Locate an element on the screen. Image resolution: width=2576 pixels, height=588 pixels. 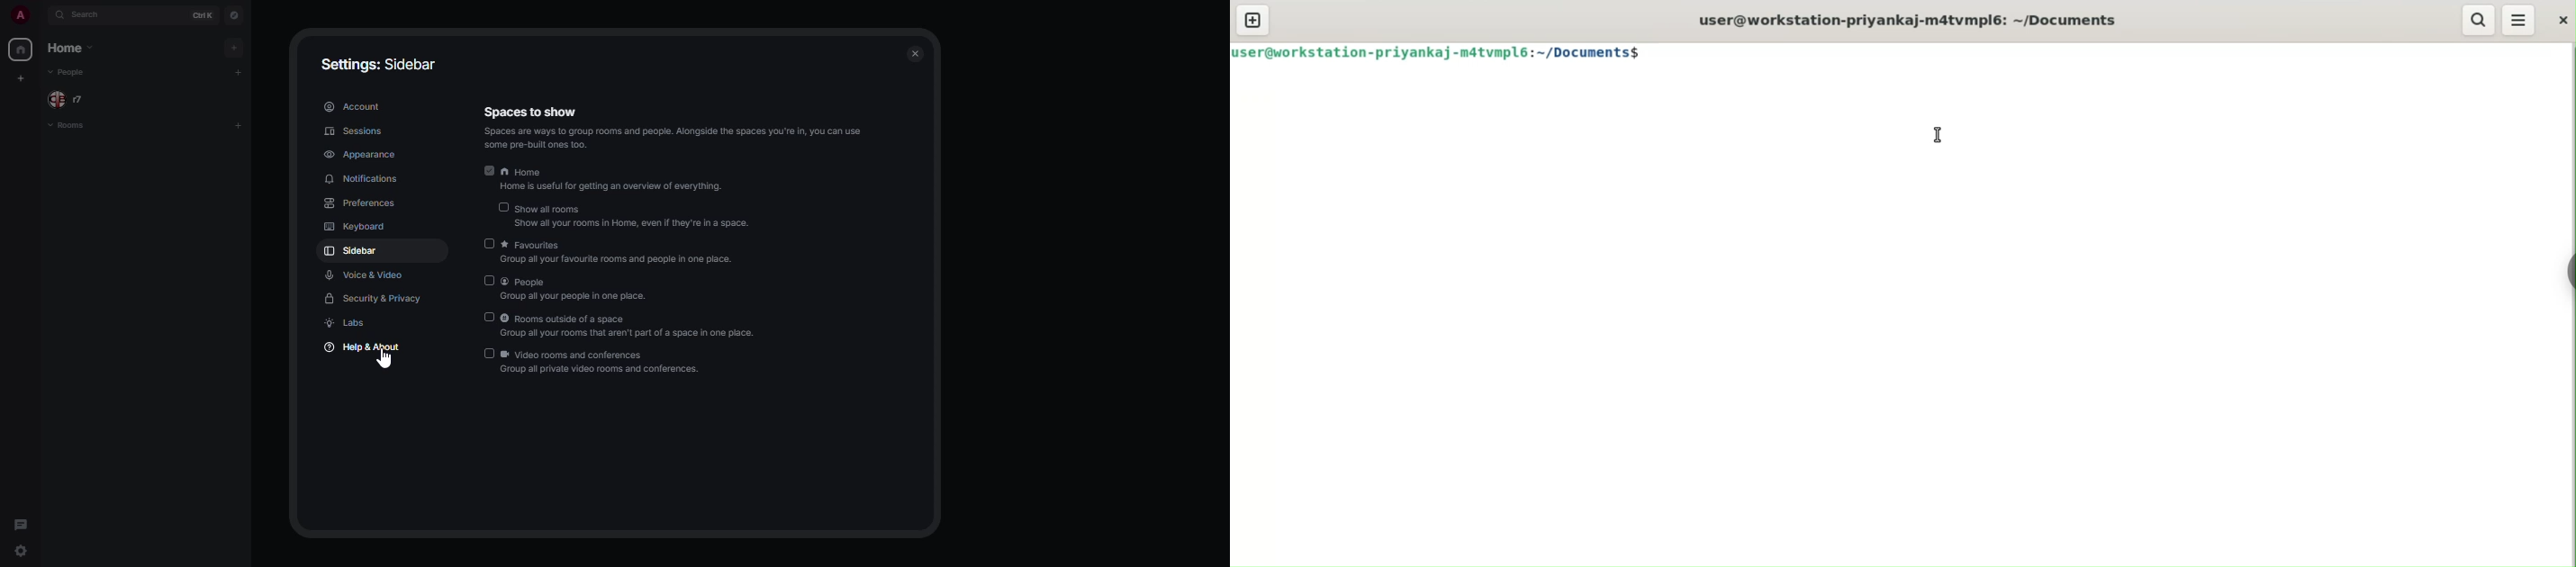
Home is useful for getting an overview of everything. is located at coordinates (602, 179).